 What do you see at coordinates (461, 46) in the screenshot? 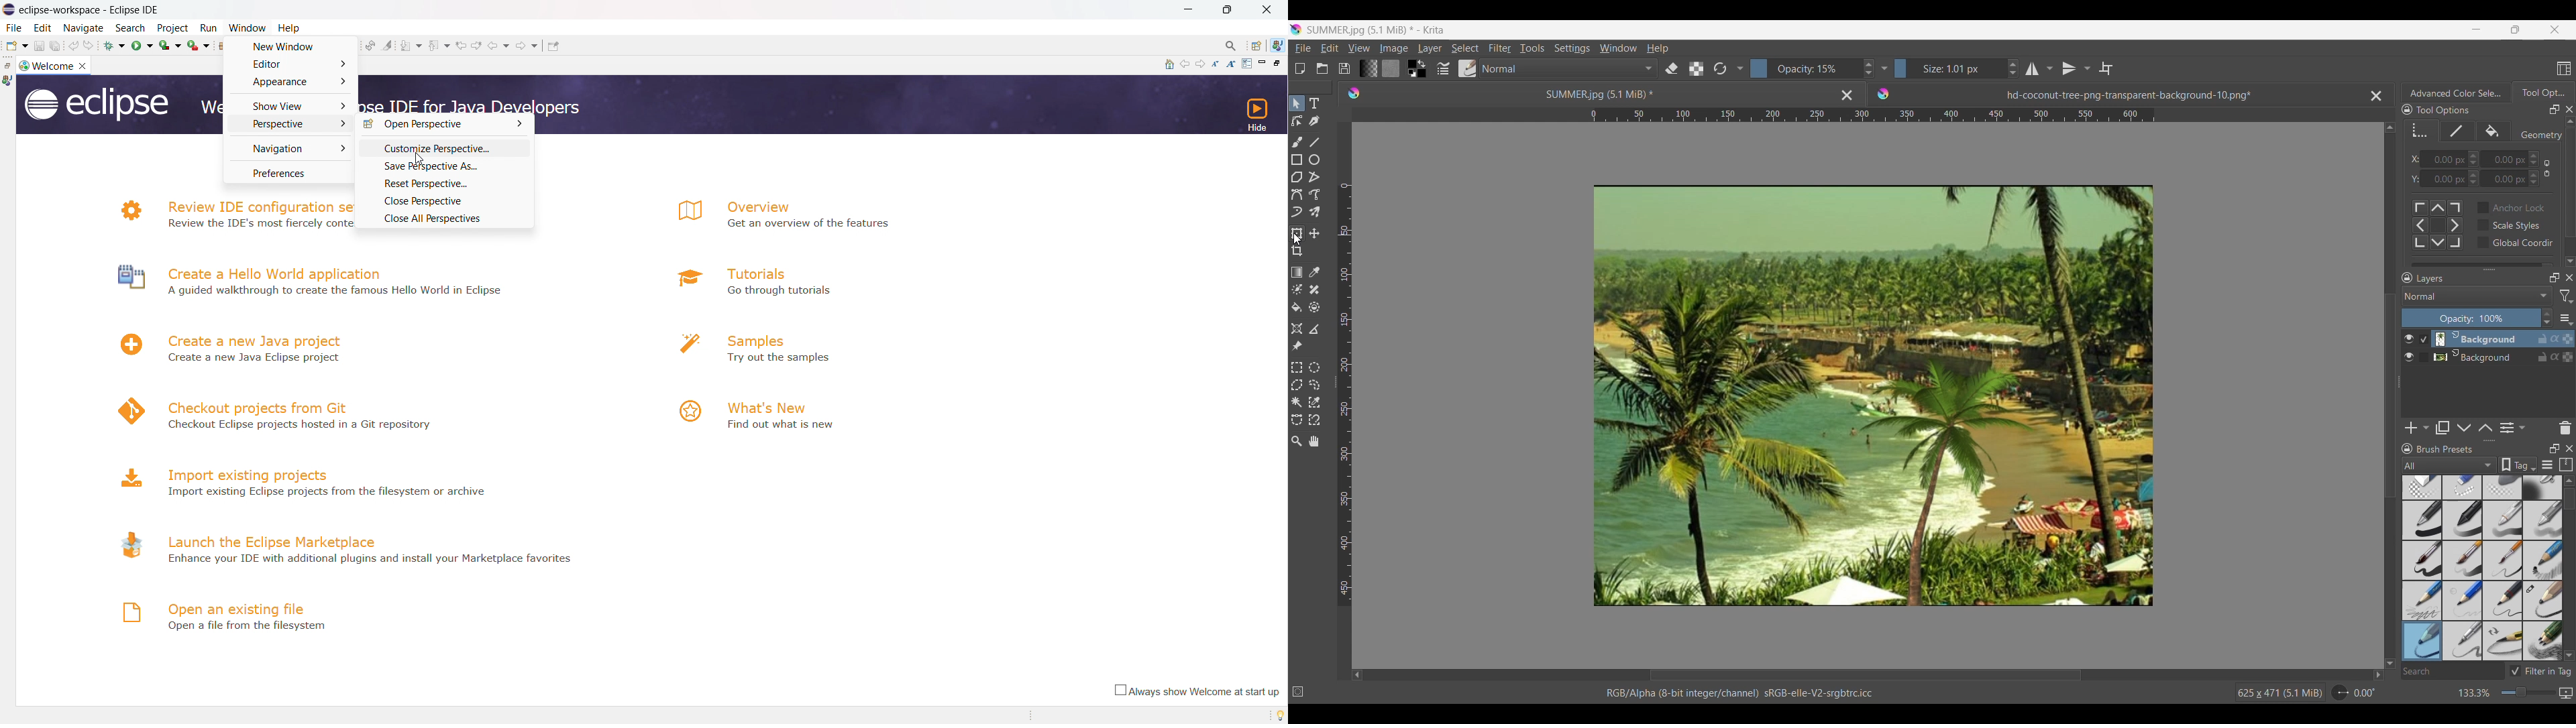
I see `previous edit location` at bounding box center [461, 46].